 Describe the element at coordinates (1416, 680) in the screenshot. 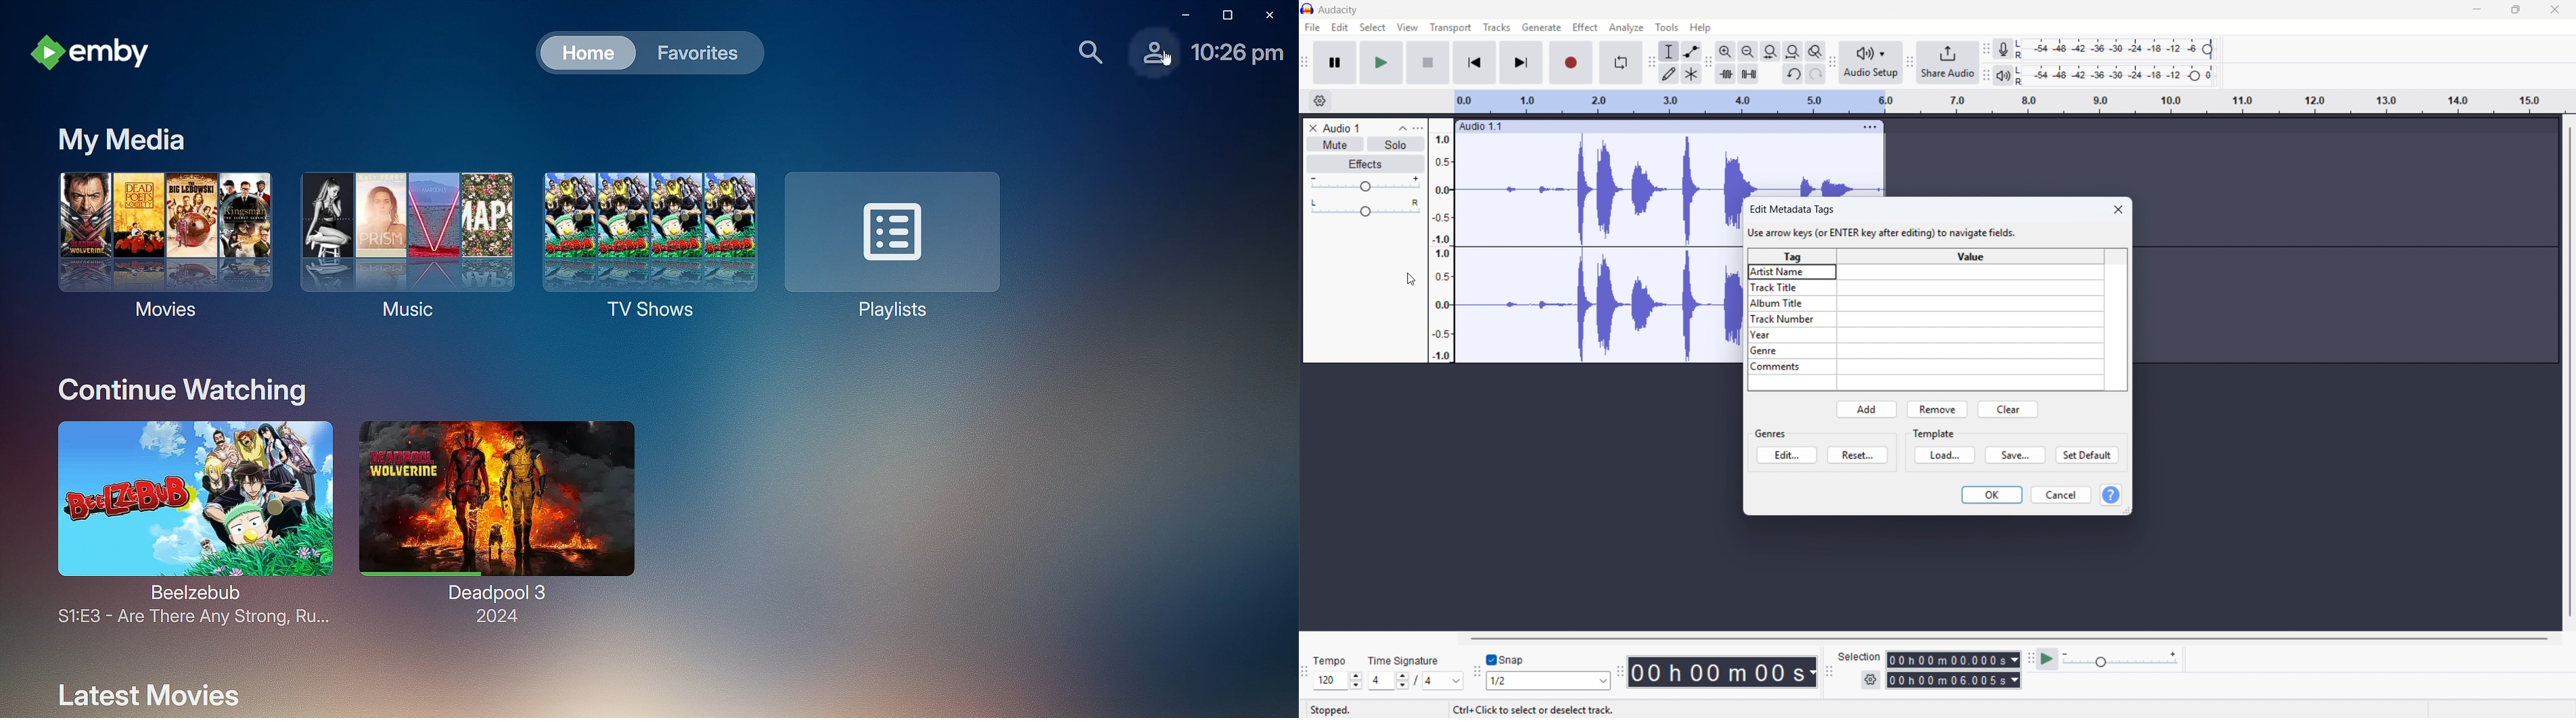

I see `set time signature` at that location.